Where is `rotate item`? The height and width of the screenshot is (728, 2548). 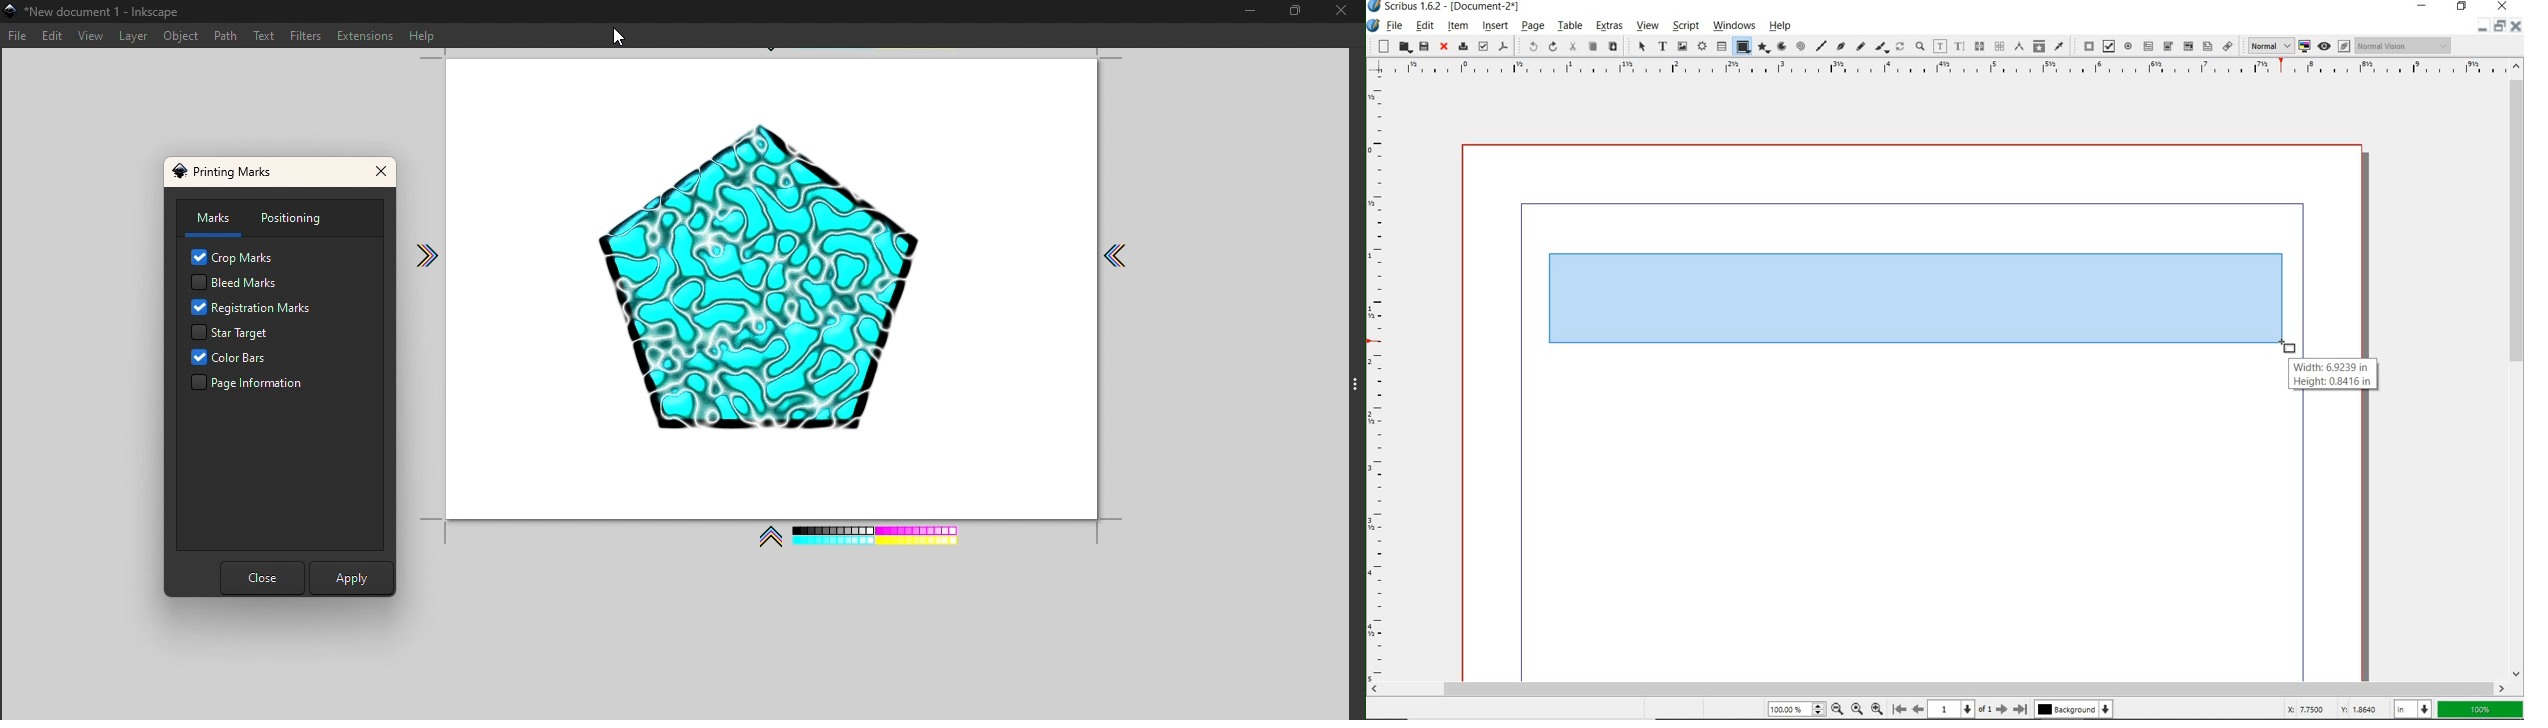
rotate item is located at coordinates (1900, 46).